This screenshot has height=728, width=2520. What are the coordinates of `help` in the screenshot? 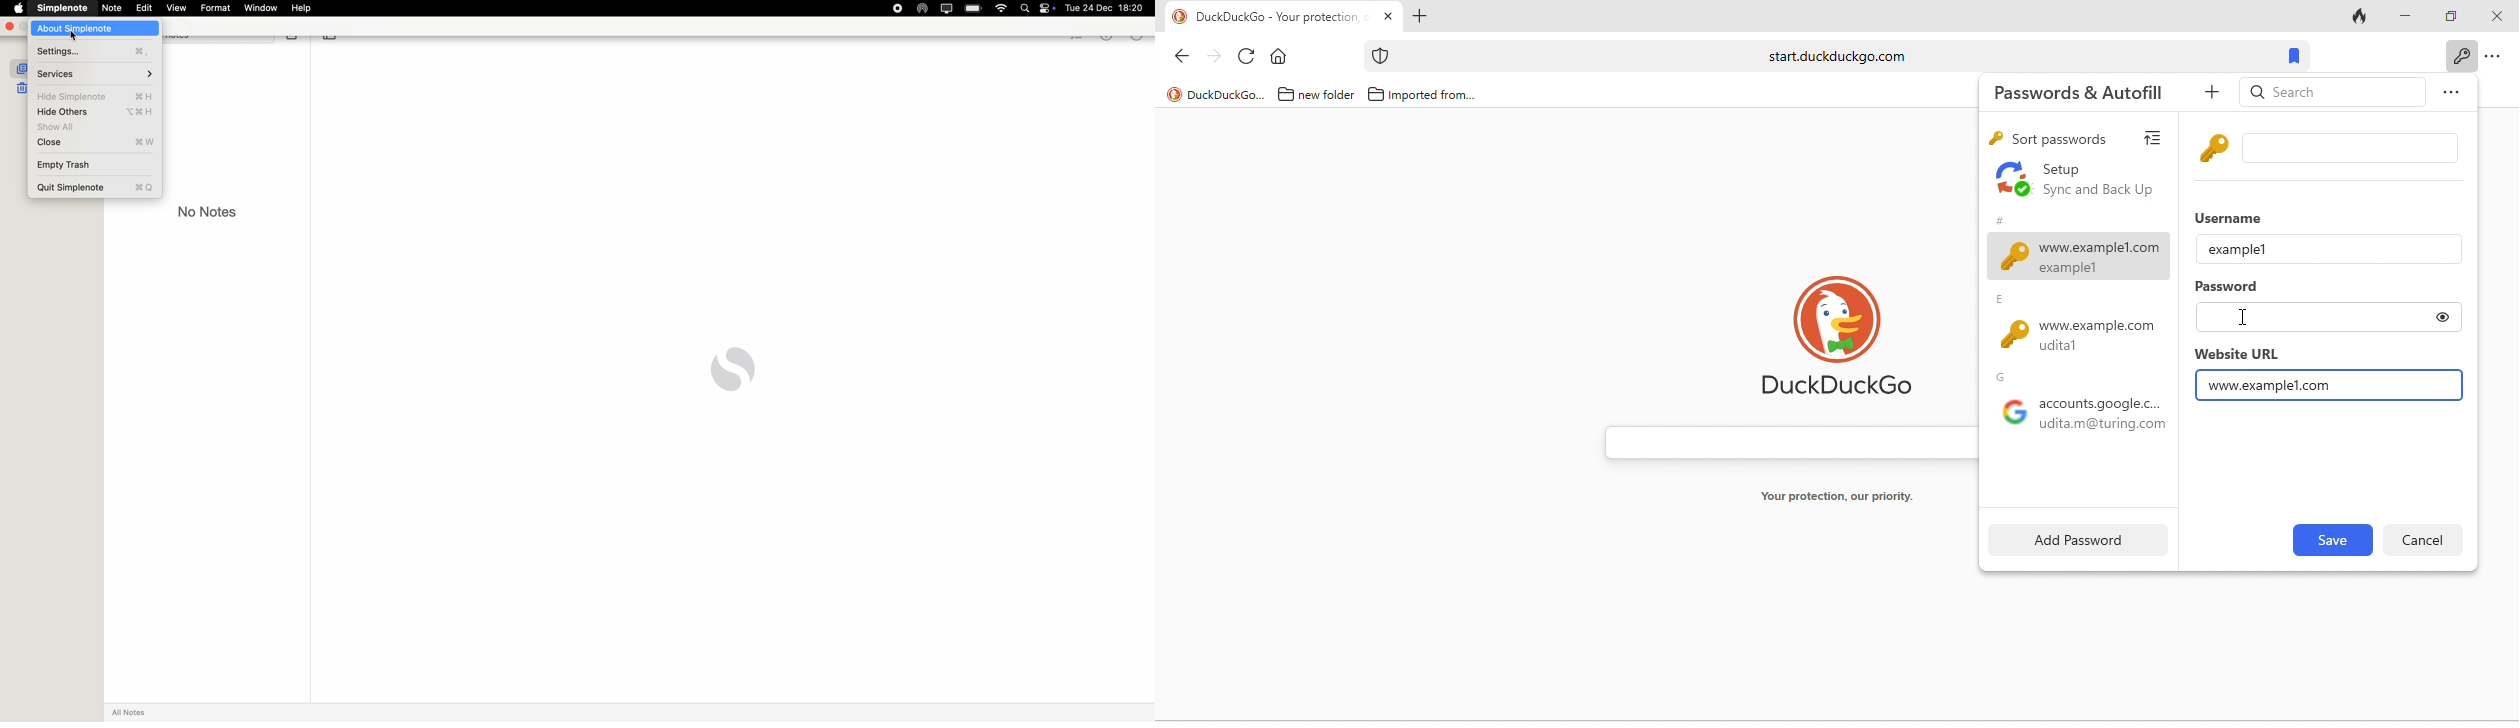 It's located at (304, 9).